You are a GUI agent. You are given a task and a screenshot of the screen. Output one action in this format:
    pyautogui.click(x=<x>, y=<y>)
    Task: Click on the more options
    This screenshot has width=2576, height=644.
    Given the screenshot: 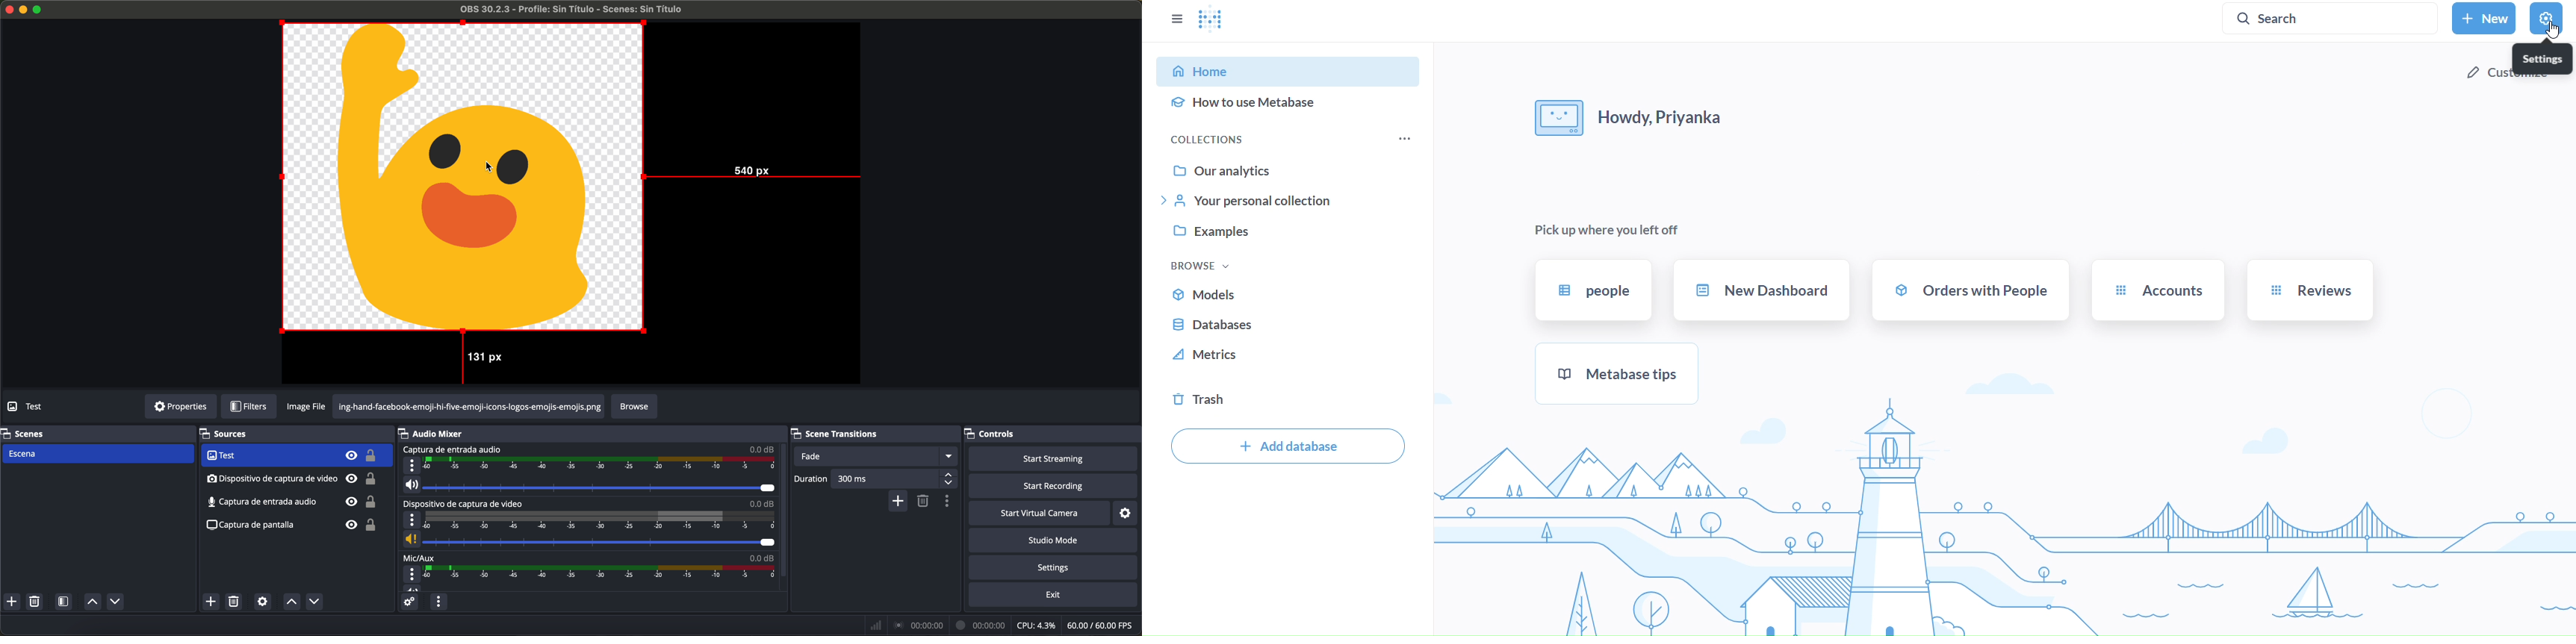 What is the action you would take?
    pyautogui.click(x=412, y=465)
    